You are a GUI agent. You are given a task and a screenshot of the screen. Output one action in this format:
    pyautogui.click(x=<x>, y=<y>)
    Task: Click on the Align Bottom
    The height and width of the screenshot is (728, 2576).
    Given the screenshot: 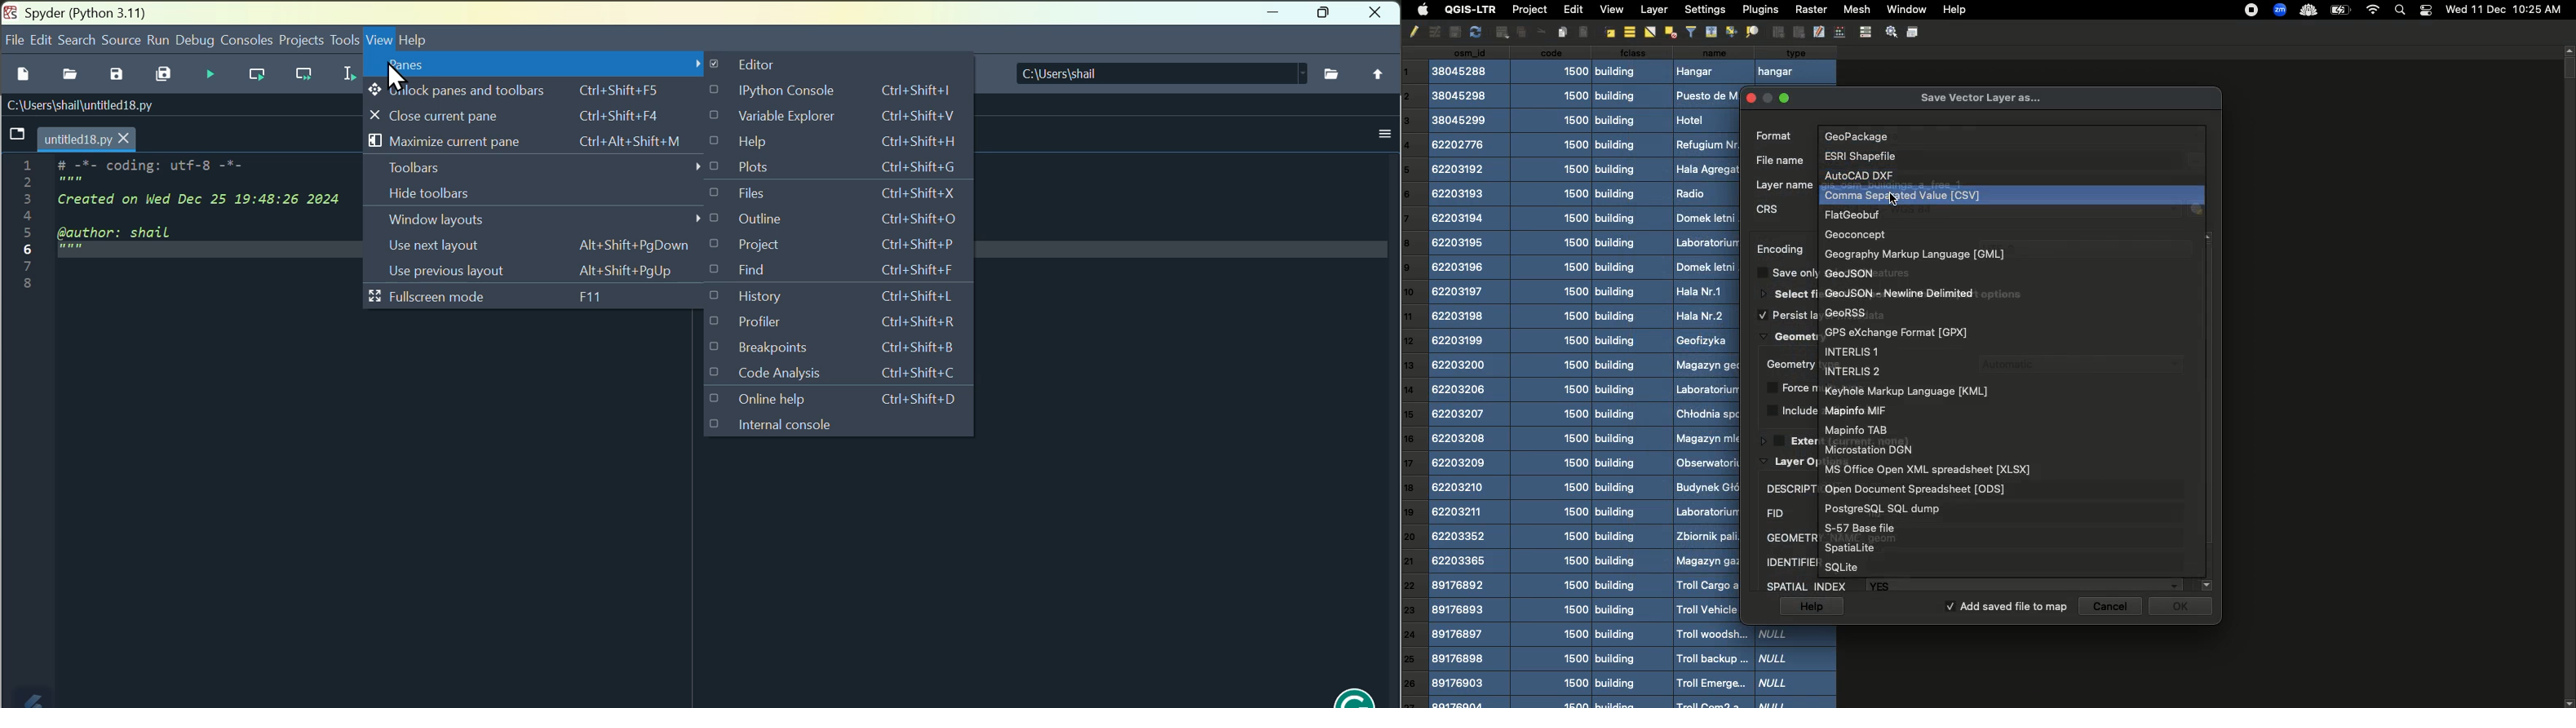 What is the action you would take?
    pyautogui.click(x=1732, y=32)
    